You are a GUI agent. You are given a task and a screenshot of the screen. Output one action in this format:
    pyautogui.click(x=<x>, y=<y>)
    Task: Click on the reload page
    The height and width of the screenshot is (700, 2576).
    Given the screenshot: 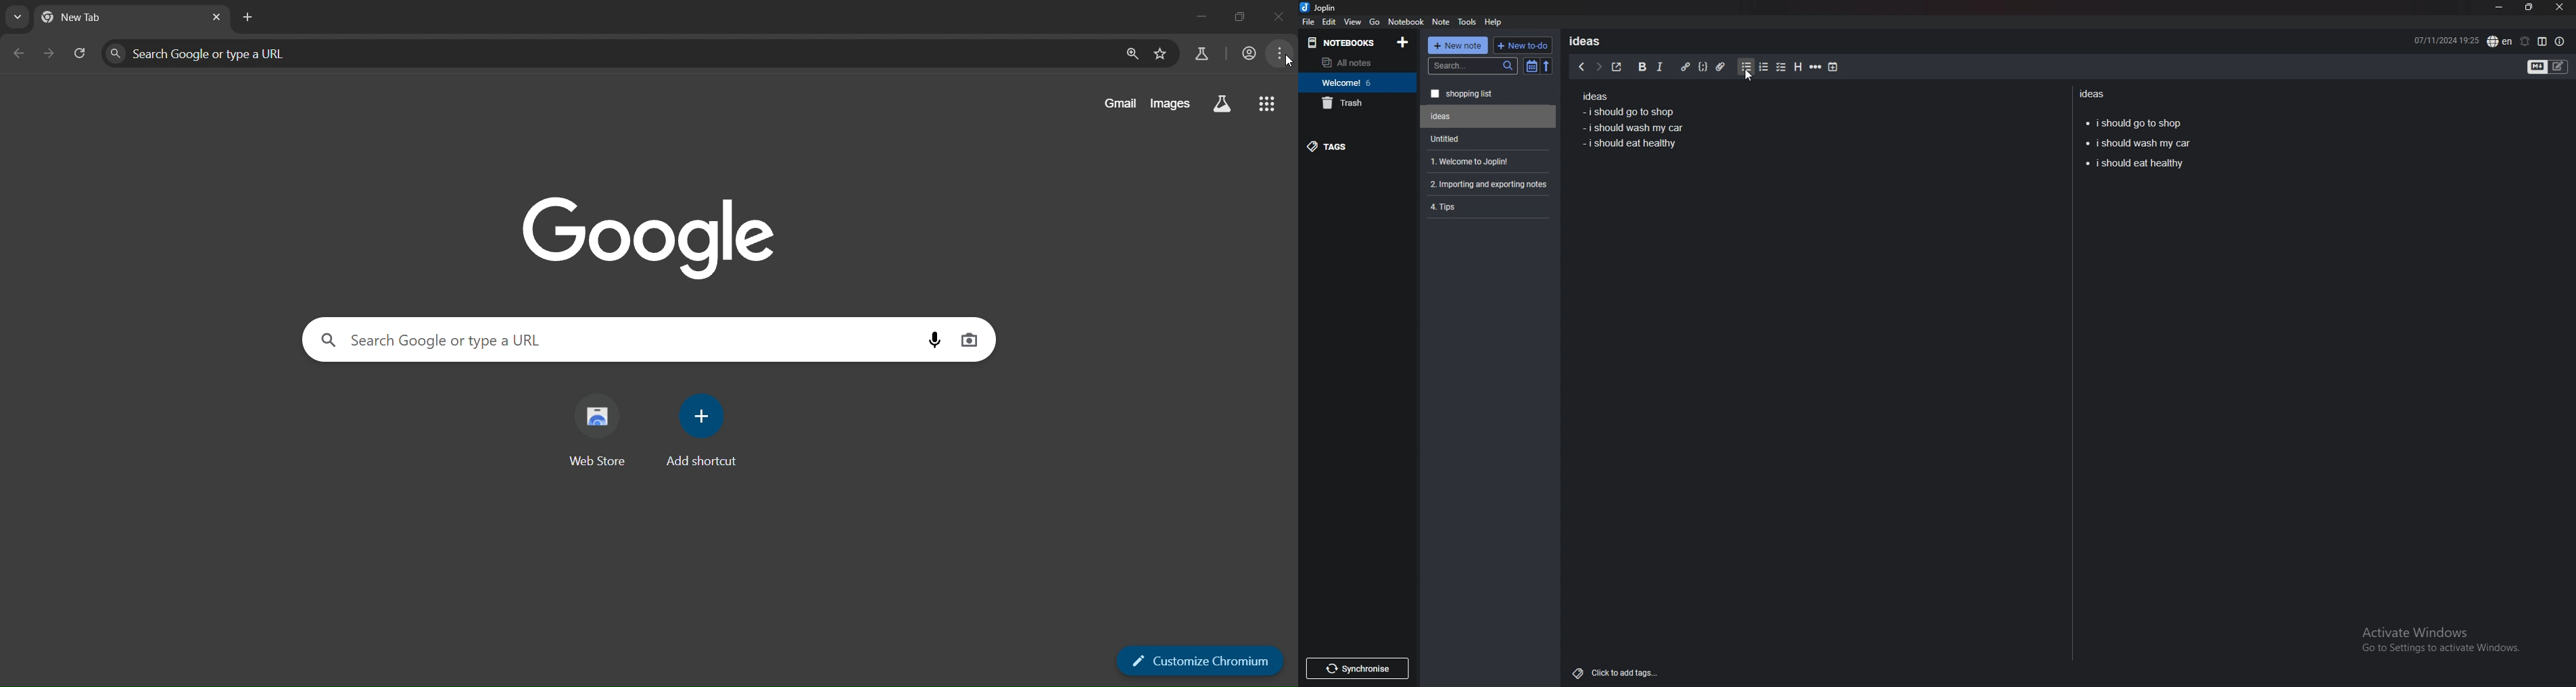 What is the action you would take?
    pyautogui.click(x=81, y=51)
    